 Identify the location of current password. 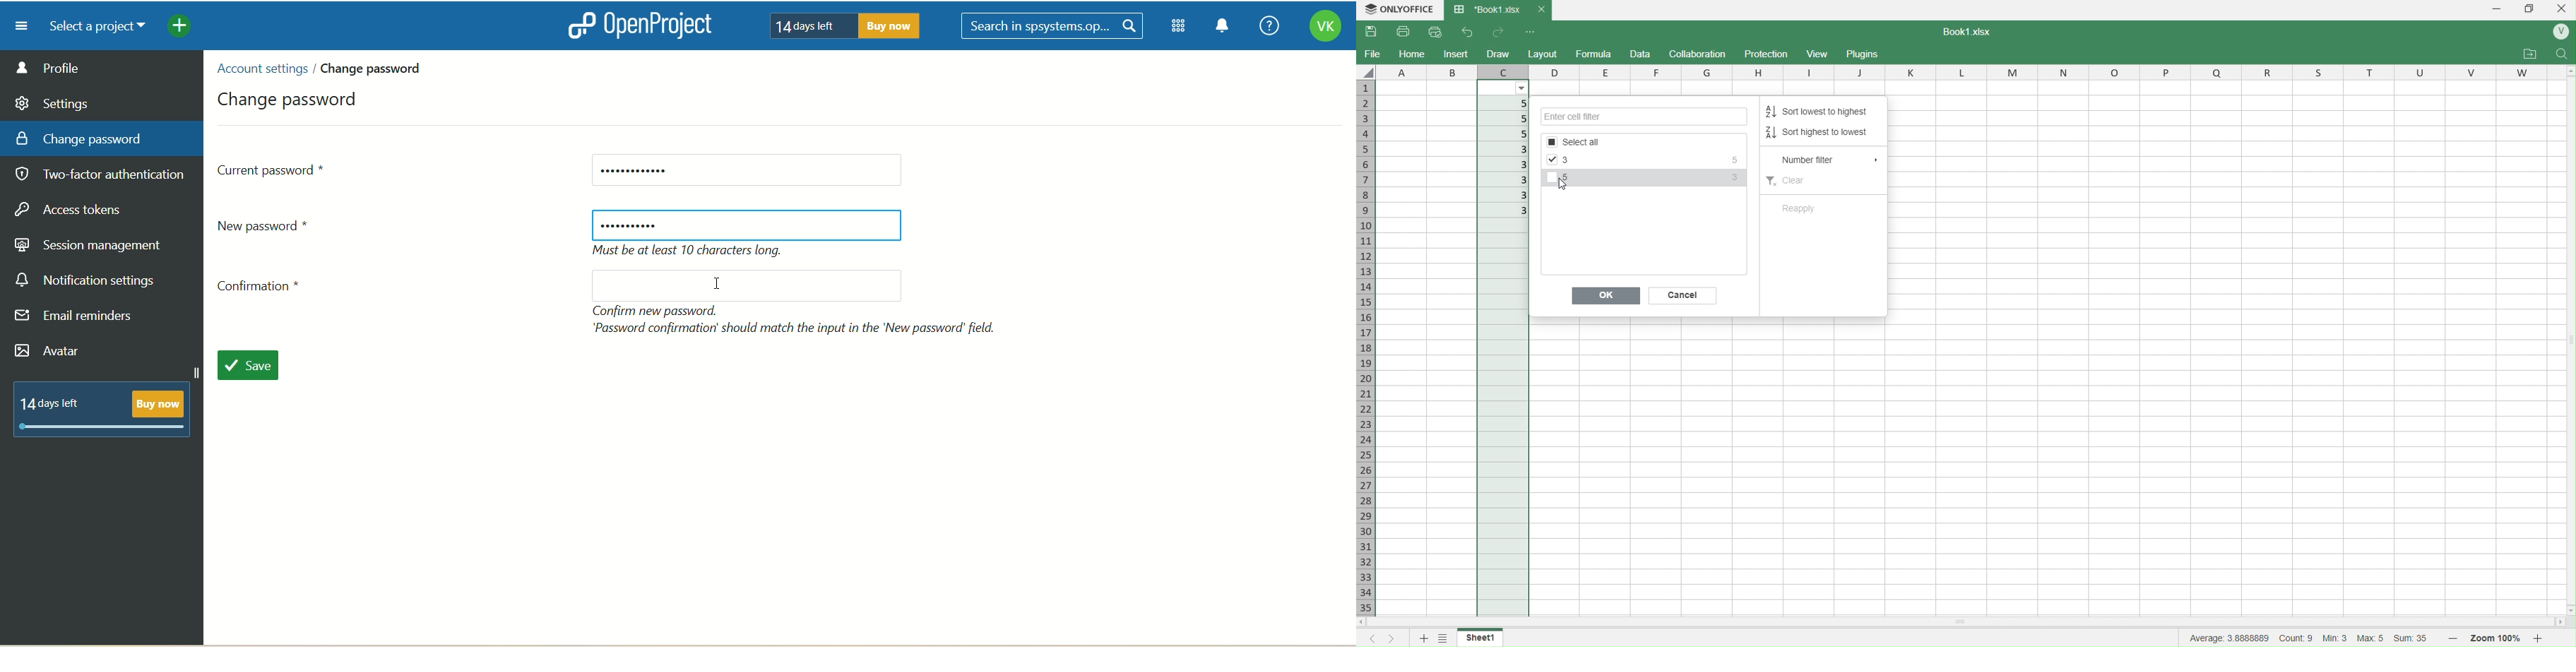
(273, 169).